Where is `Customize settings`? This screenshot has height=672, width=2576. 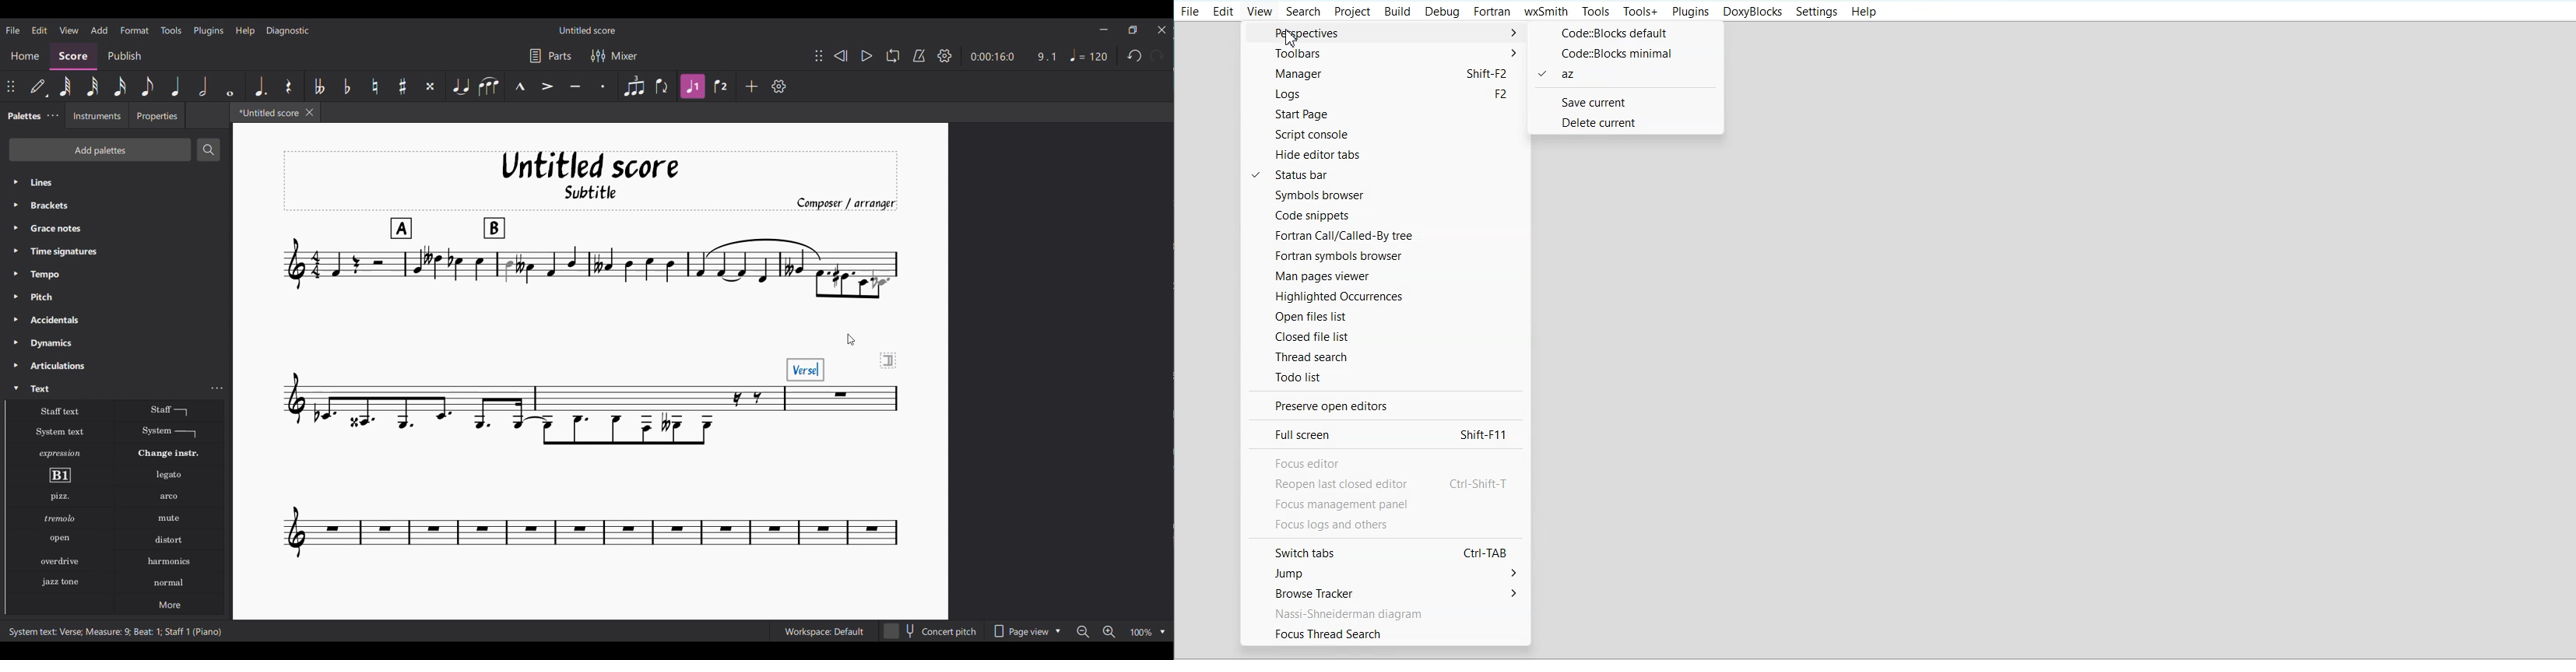
Customize settings is located at coordinates (779, 86).